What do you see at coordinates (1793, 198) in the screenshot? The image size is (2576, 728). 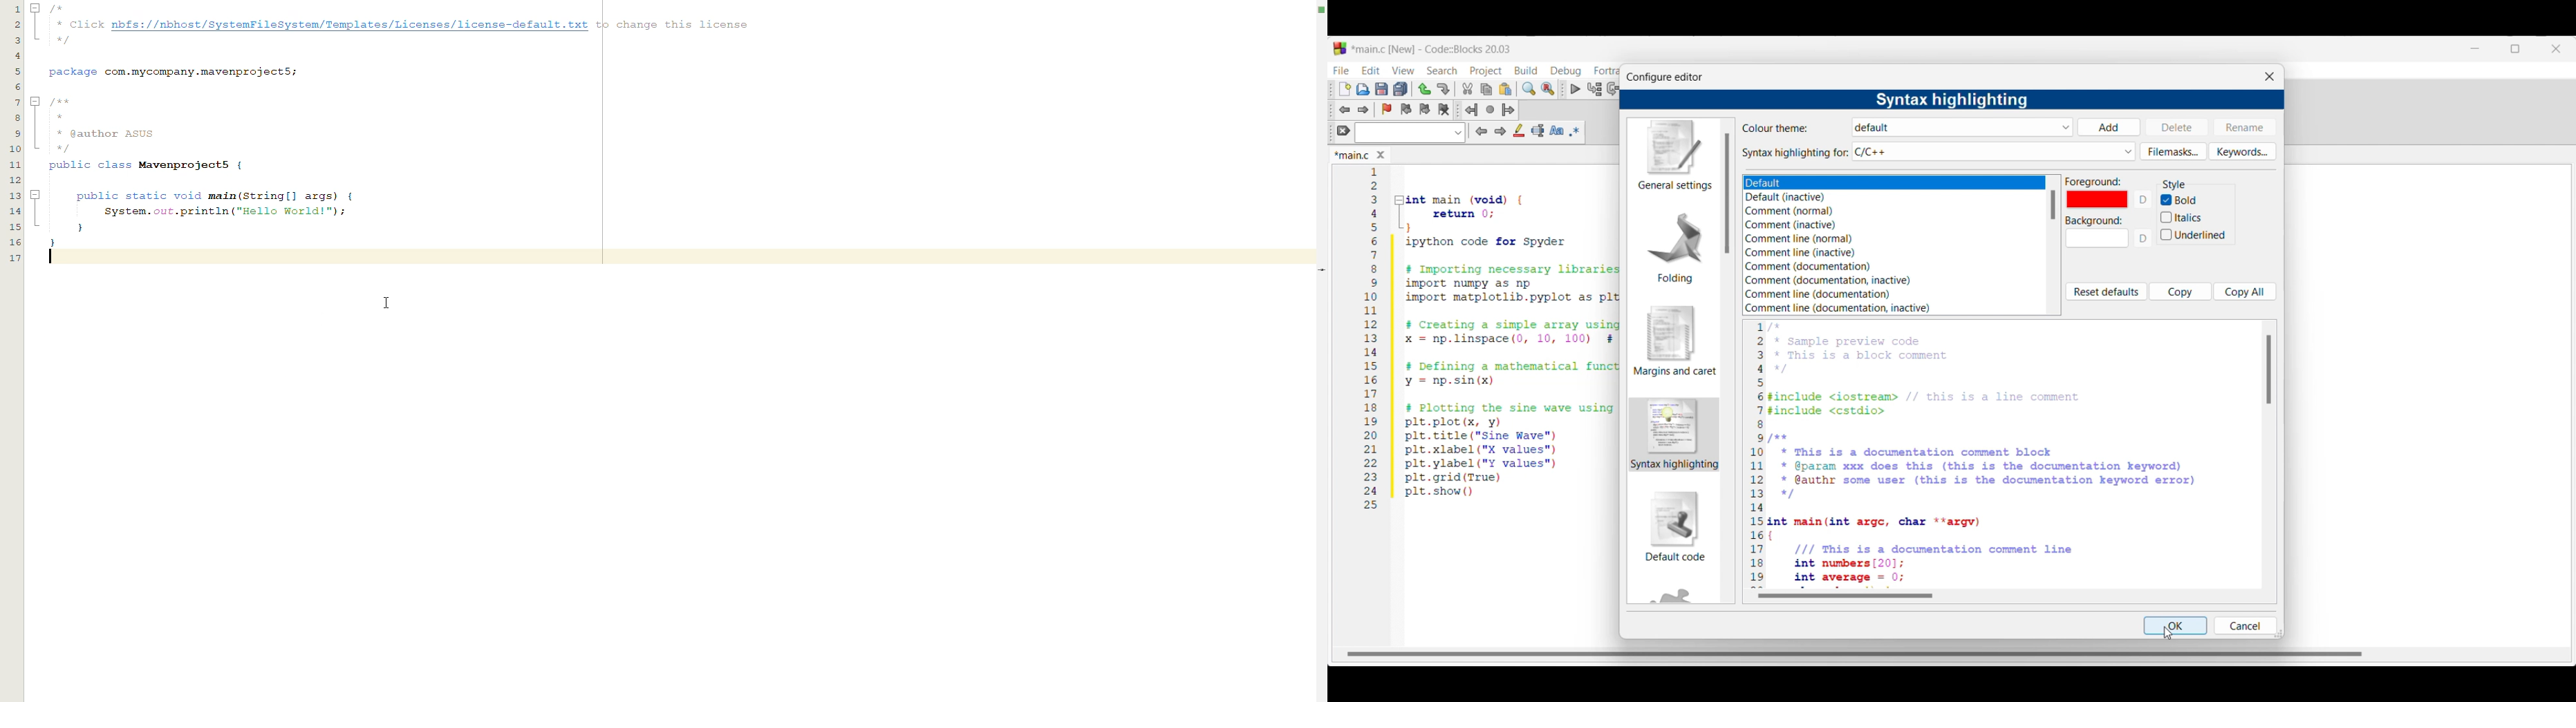 I see `Default inactive` at bounding box center [1793, 198].